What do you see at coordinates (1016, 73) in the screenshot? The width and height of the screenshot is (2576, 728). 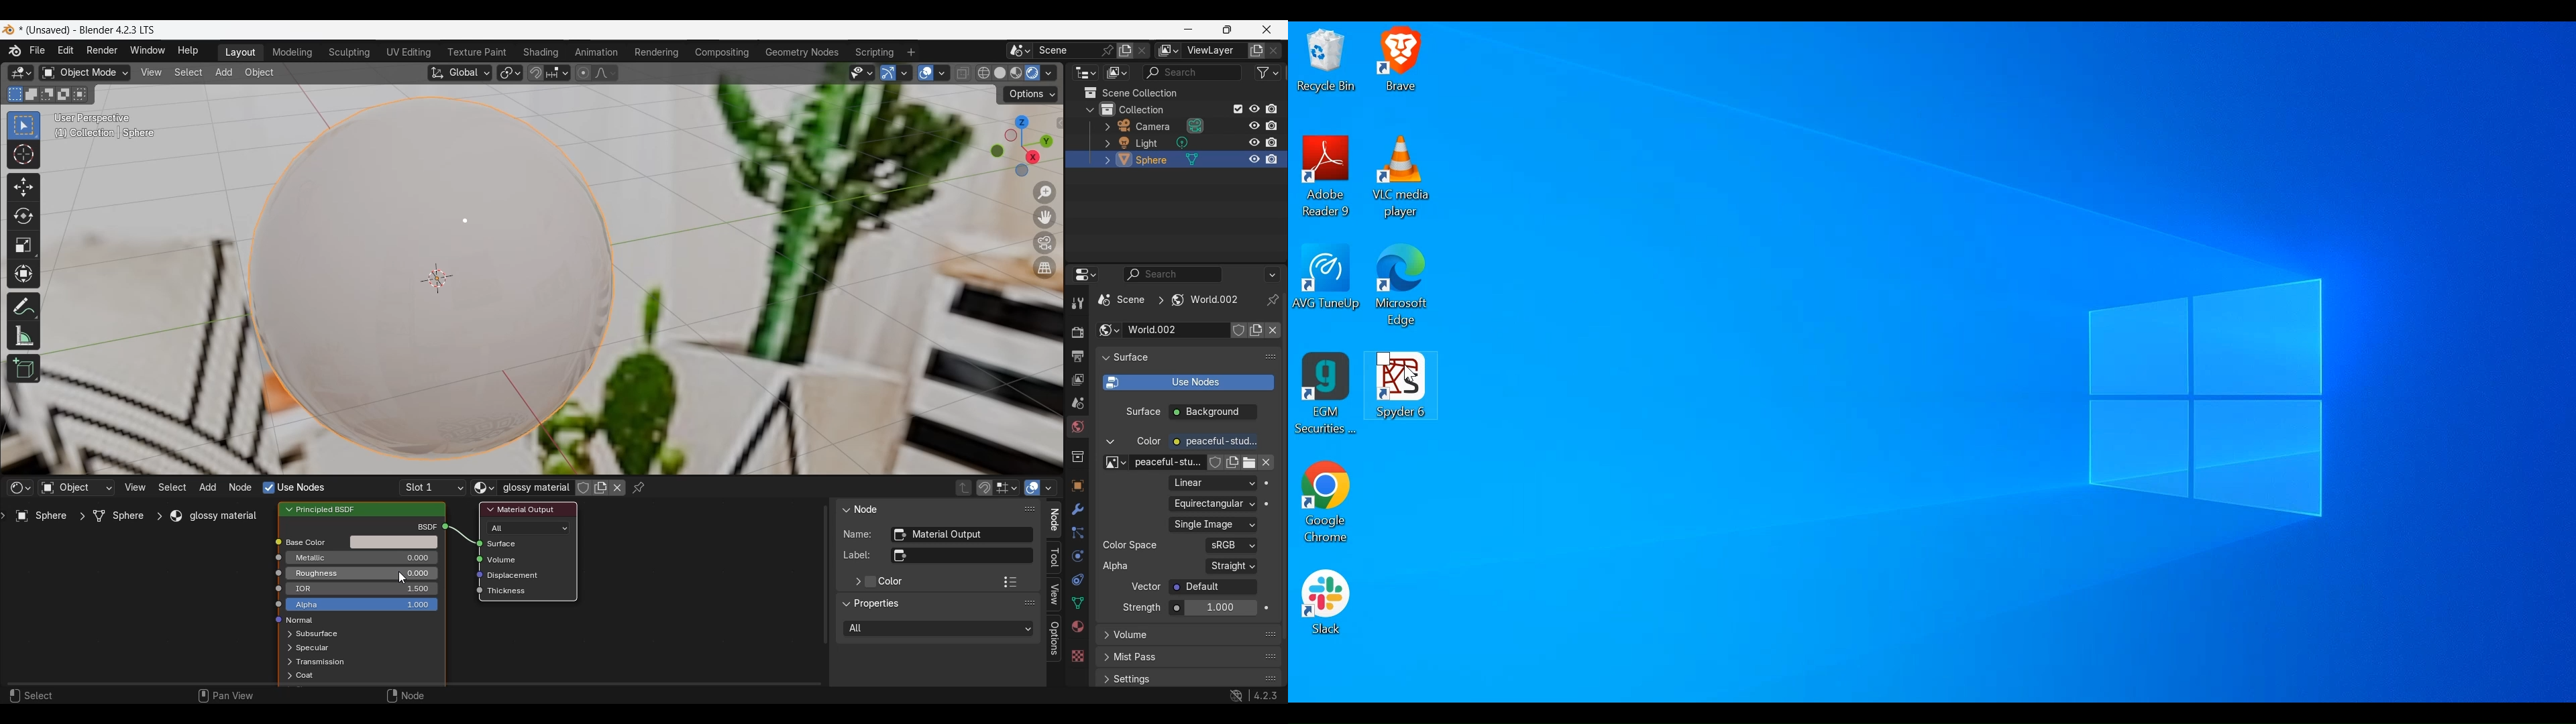 I see `Viewport shading: material preview` at bounding box center [1016, 73].